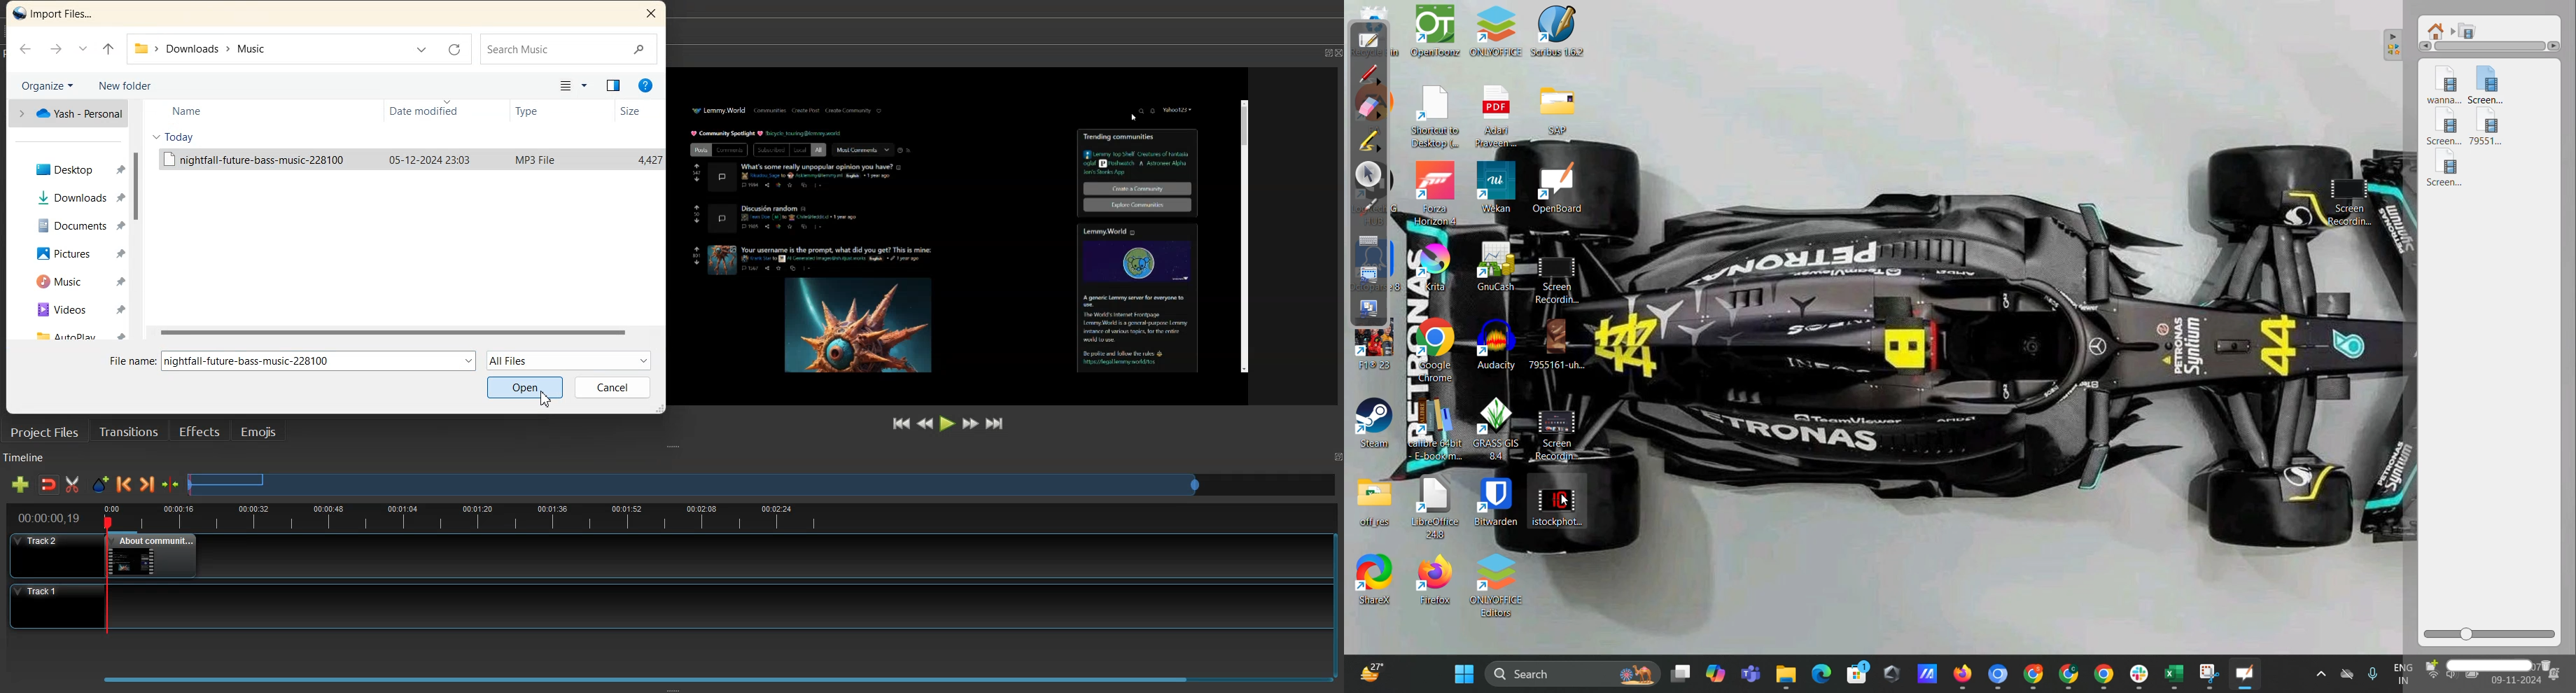 The image size is (2576, 700). I want to click on Pictures, so click(67, 253).